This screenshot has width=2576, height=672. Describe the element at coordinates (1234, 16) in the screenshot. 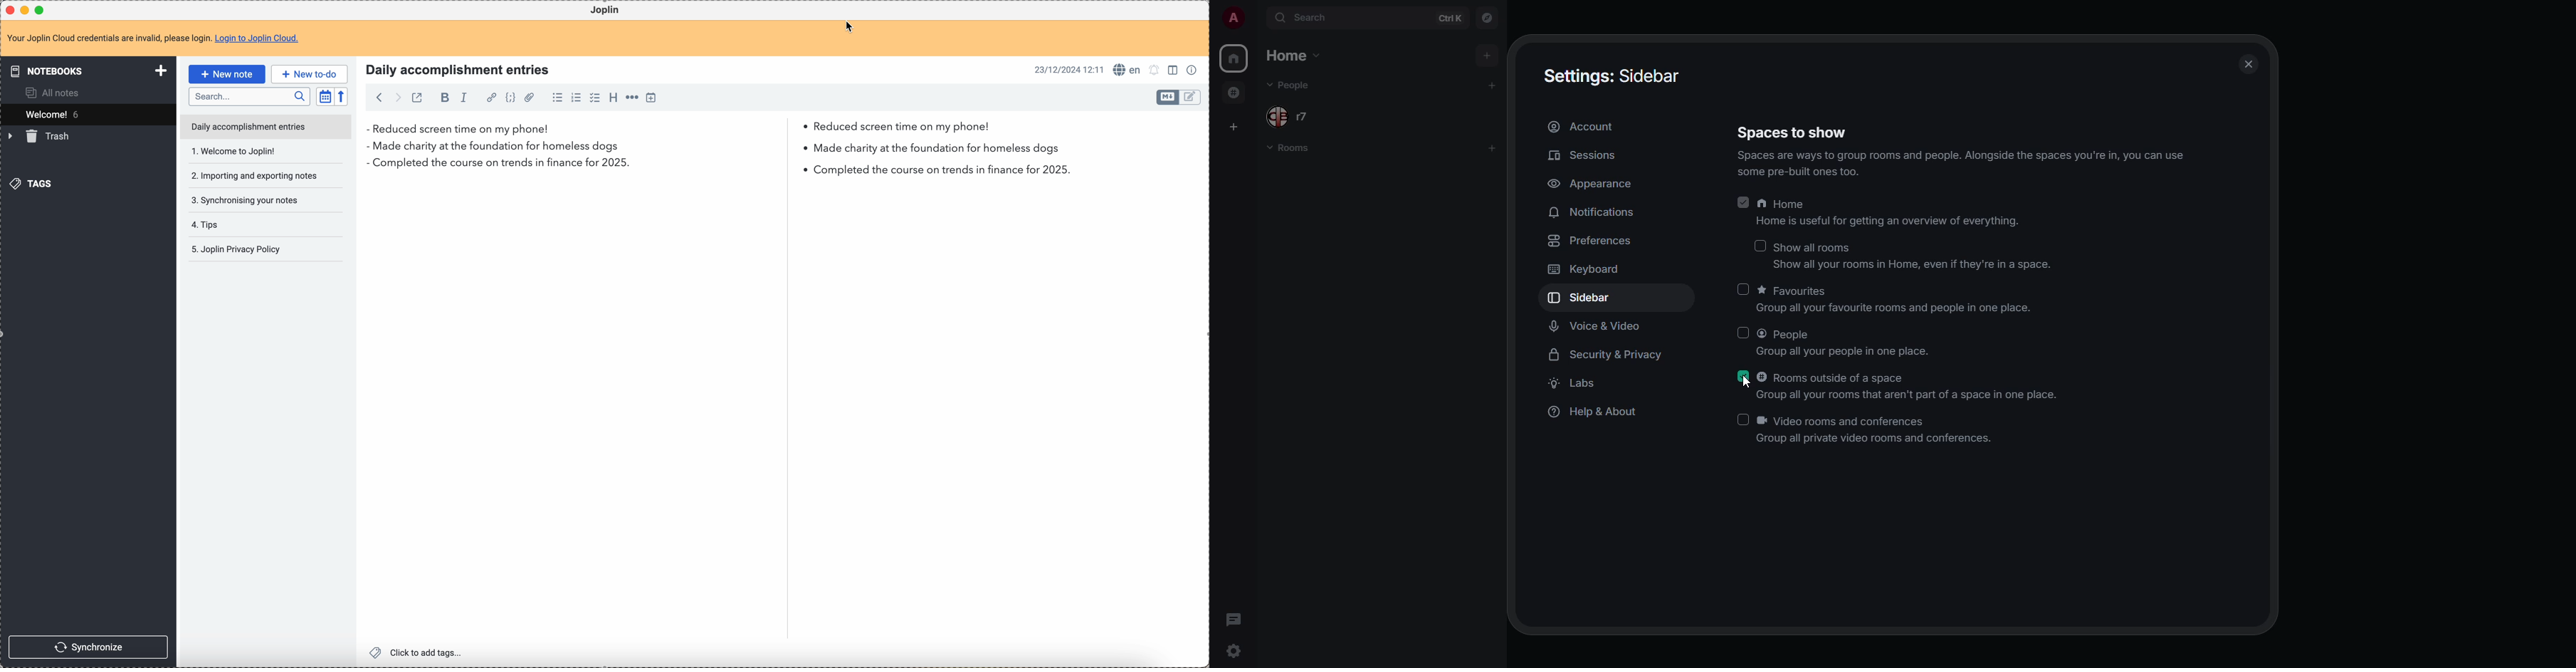

I see `profile` at that location.